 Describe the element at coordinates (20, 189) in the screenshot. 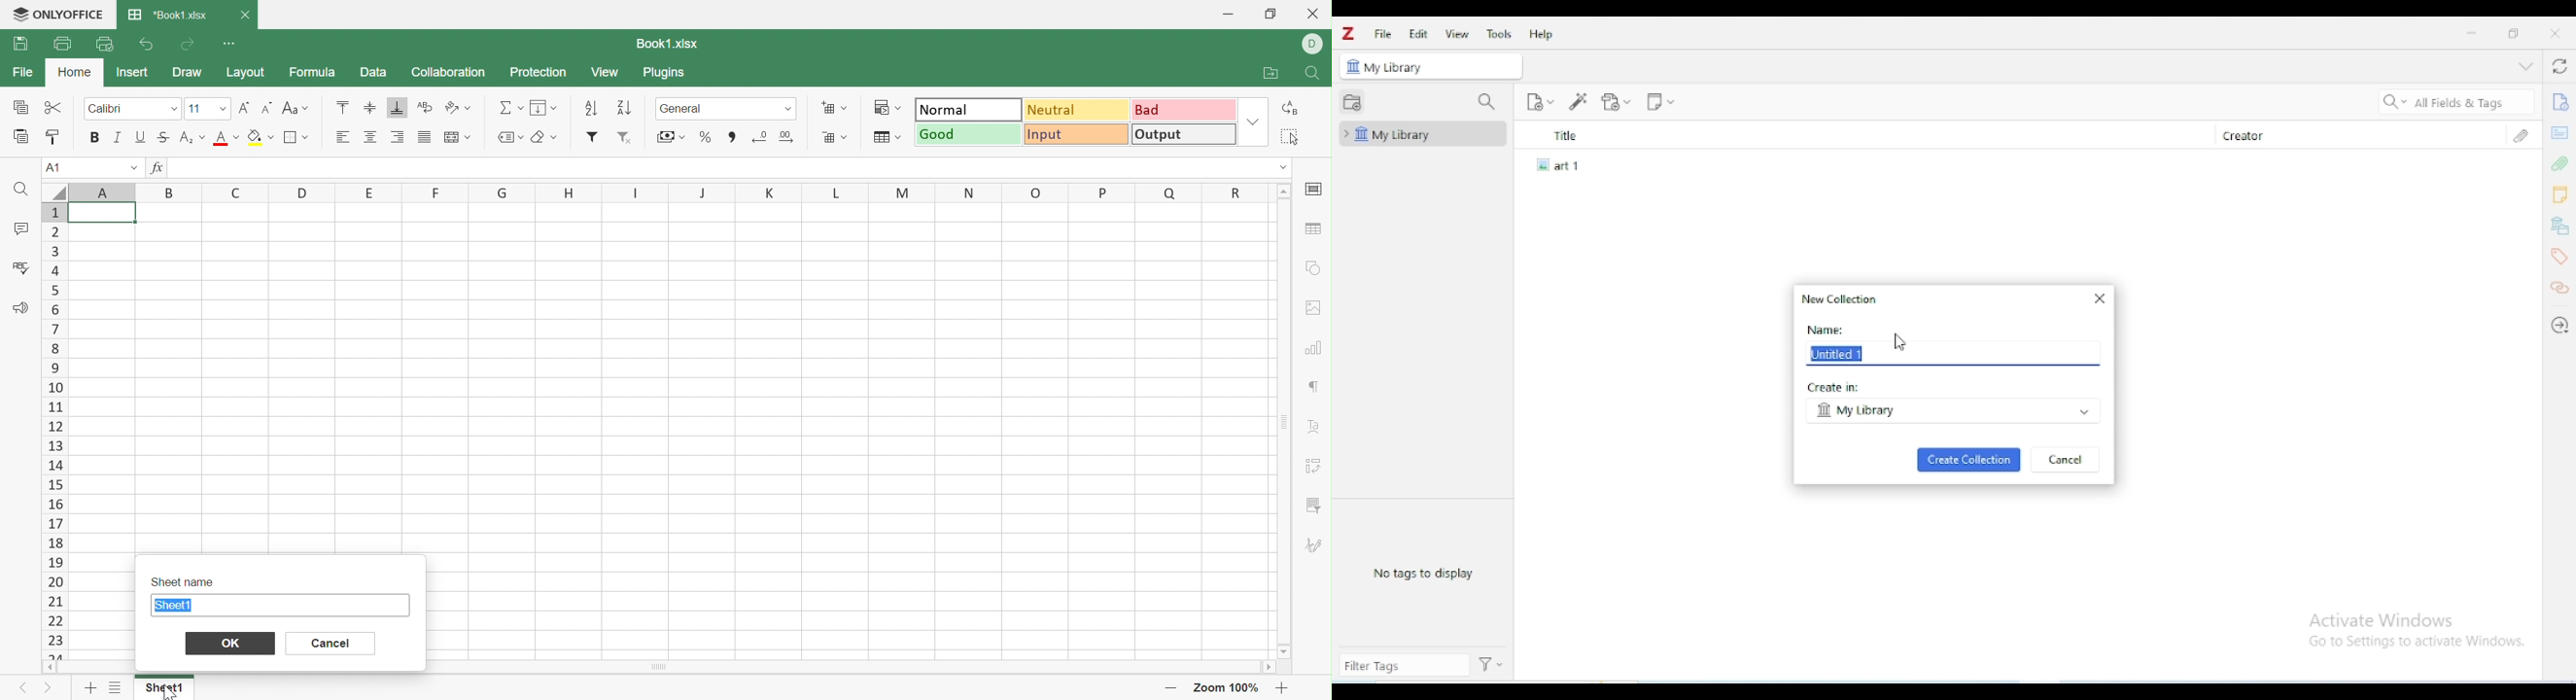

I see `Find` at that location.